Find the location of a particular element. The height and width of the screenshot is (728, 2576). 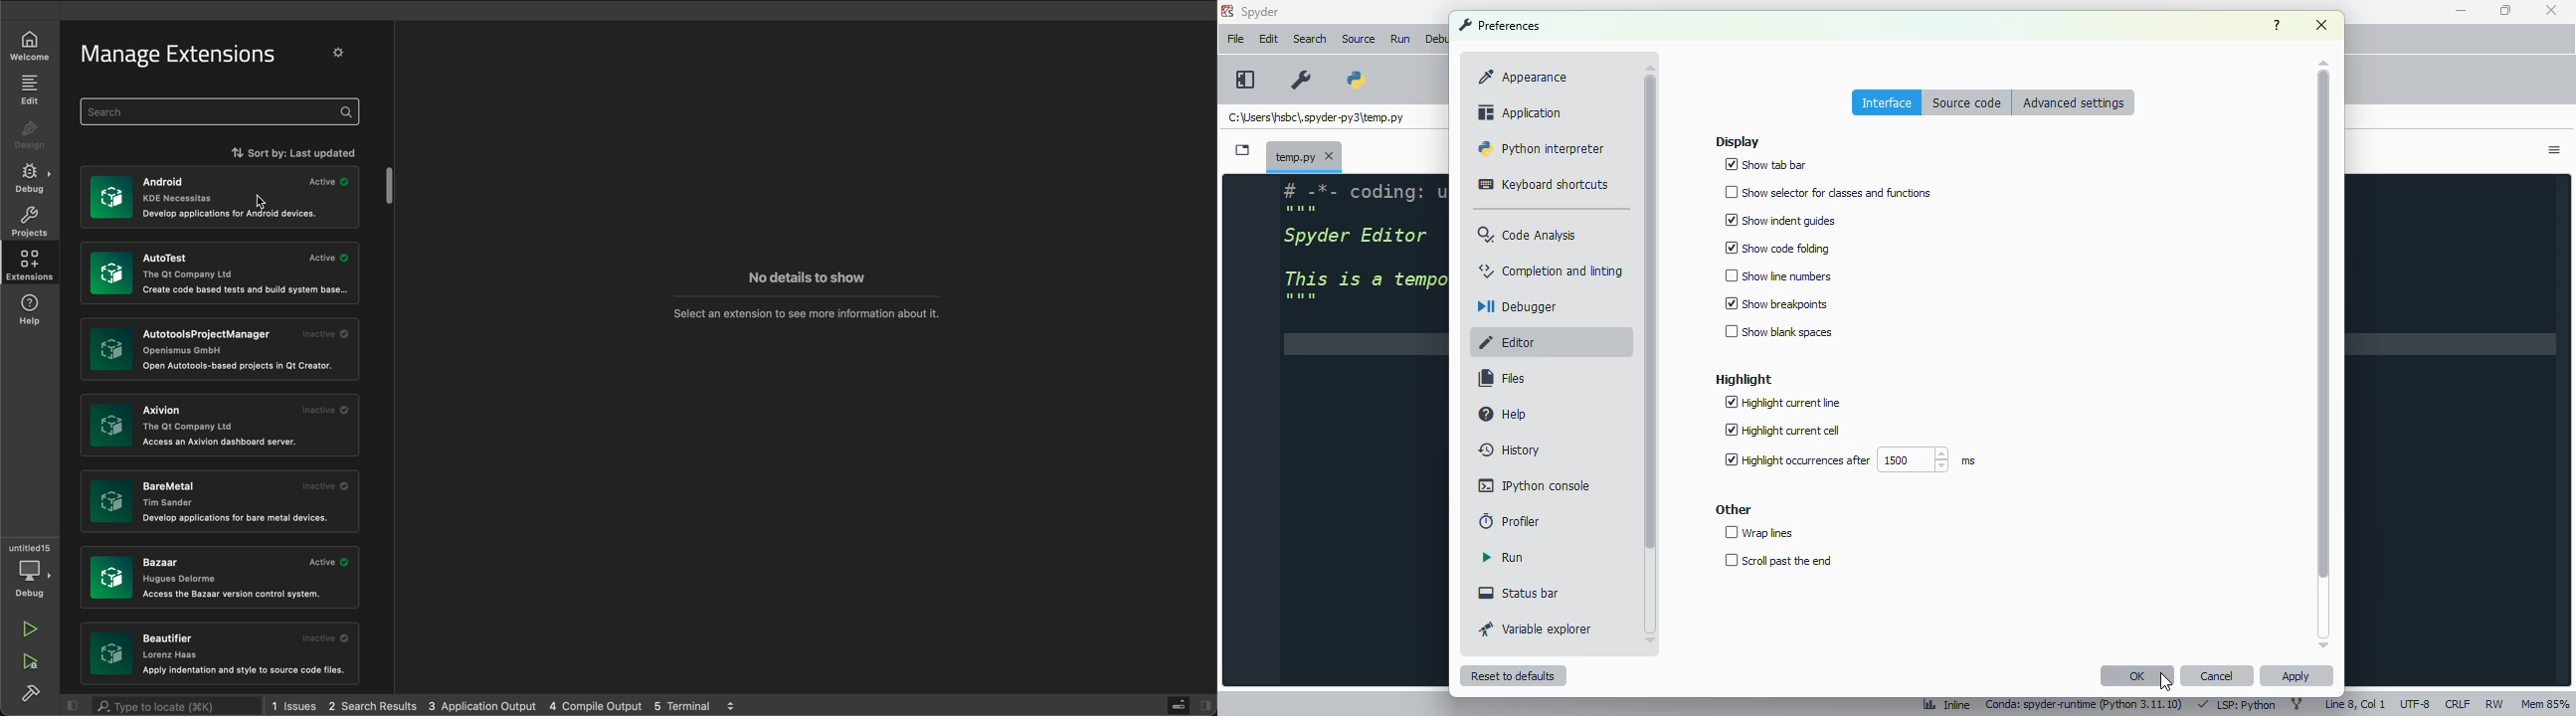

projects is located at coordinates (30, 221).